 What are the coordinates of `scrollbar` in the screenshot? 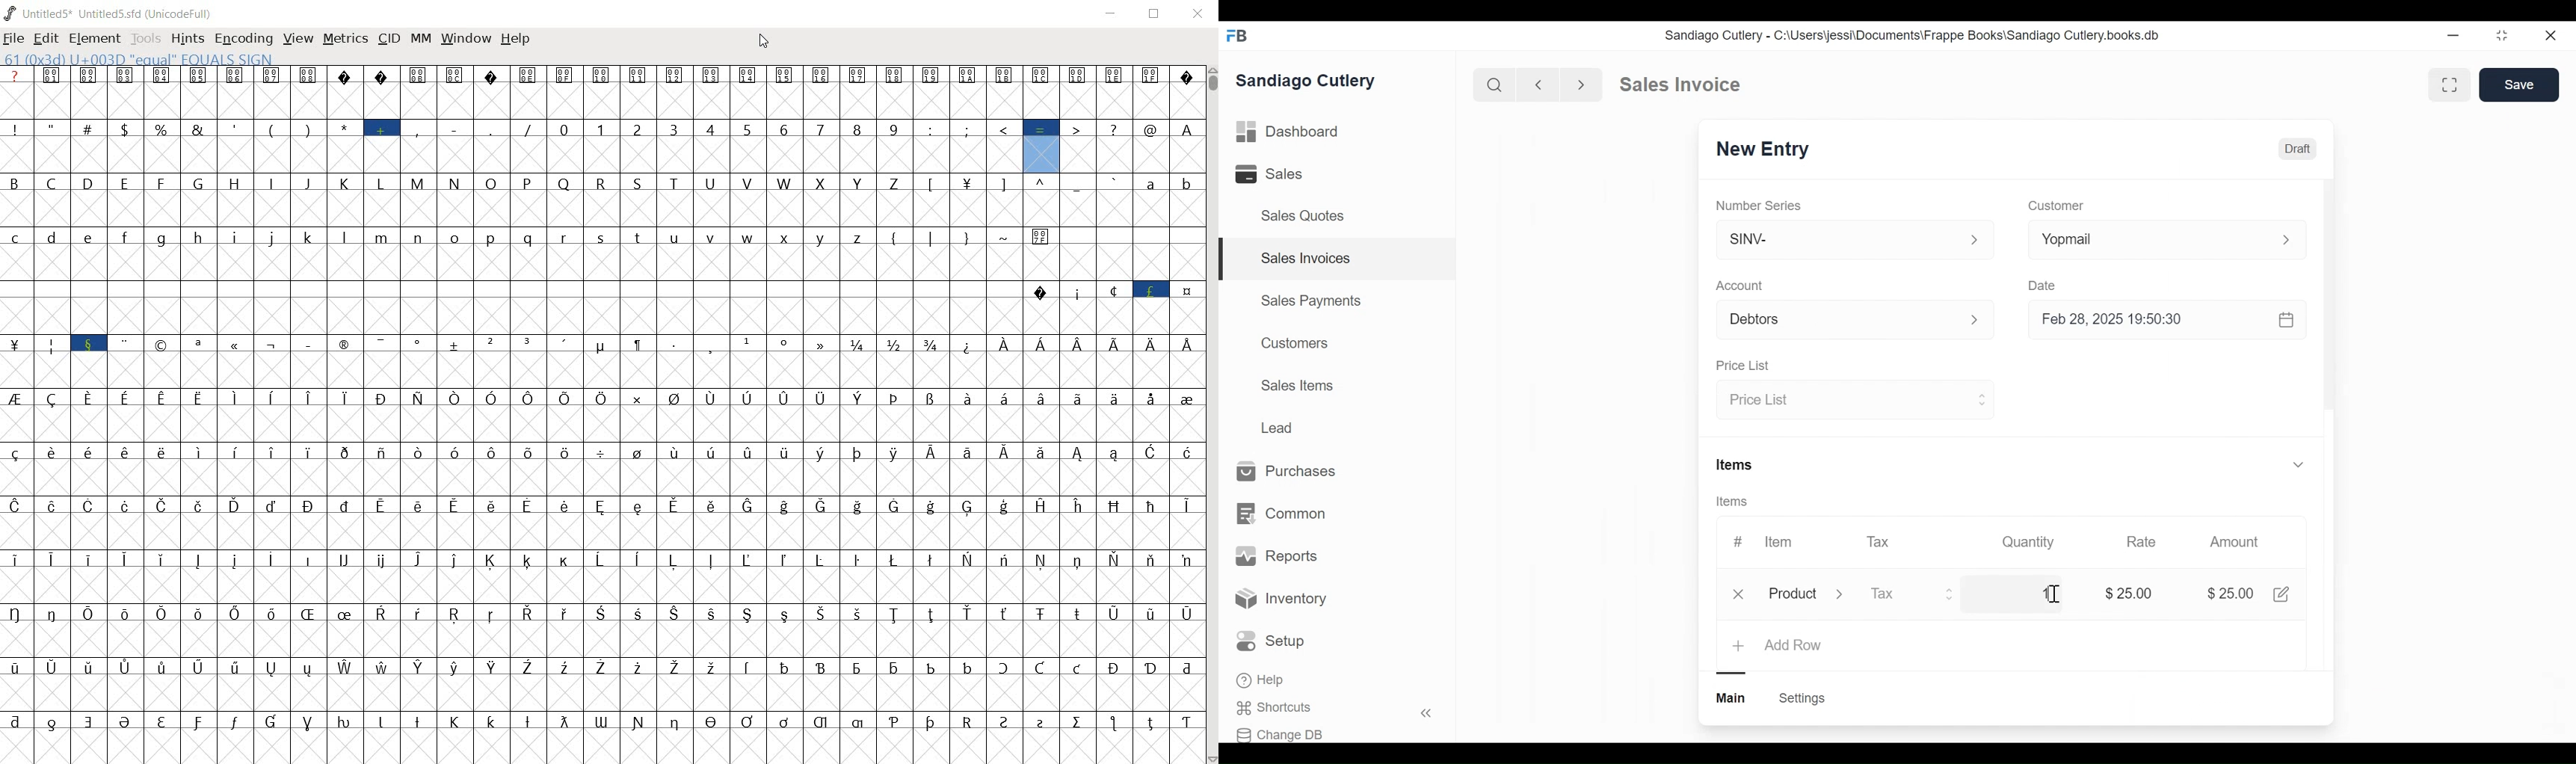 It's located at (1211, 414).